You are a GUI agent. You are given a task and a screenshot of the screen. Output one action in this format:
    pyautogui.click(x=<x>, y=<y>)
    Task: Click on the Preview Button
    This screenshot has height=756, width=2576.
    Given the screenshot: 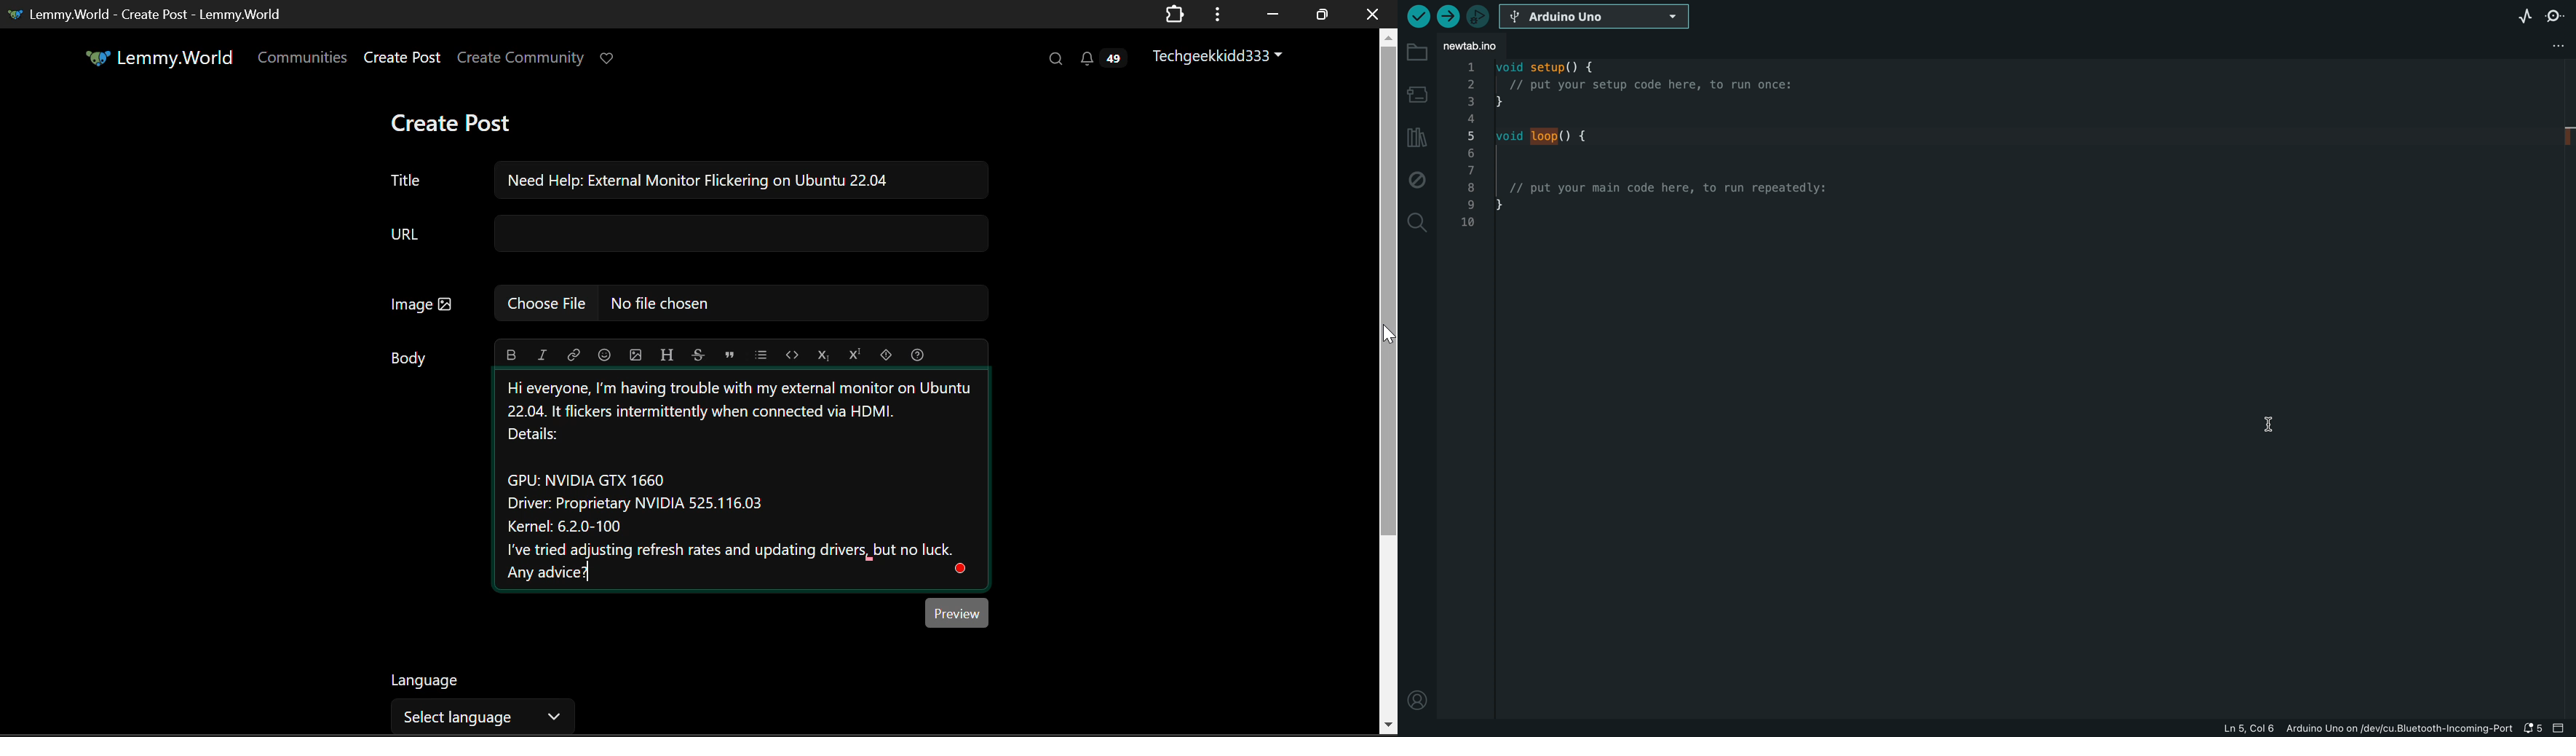 What is the action you would take?
    pyautogui.click(x=958, y=612)
    